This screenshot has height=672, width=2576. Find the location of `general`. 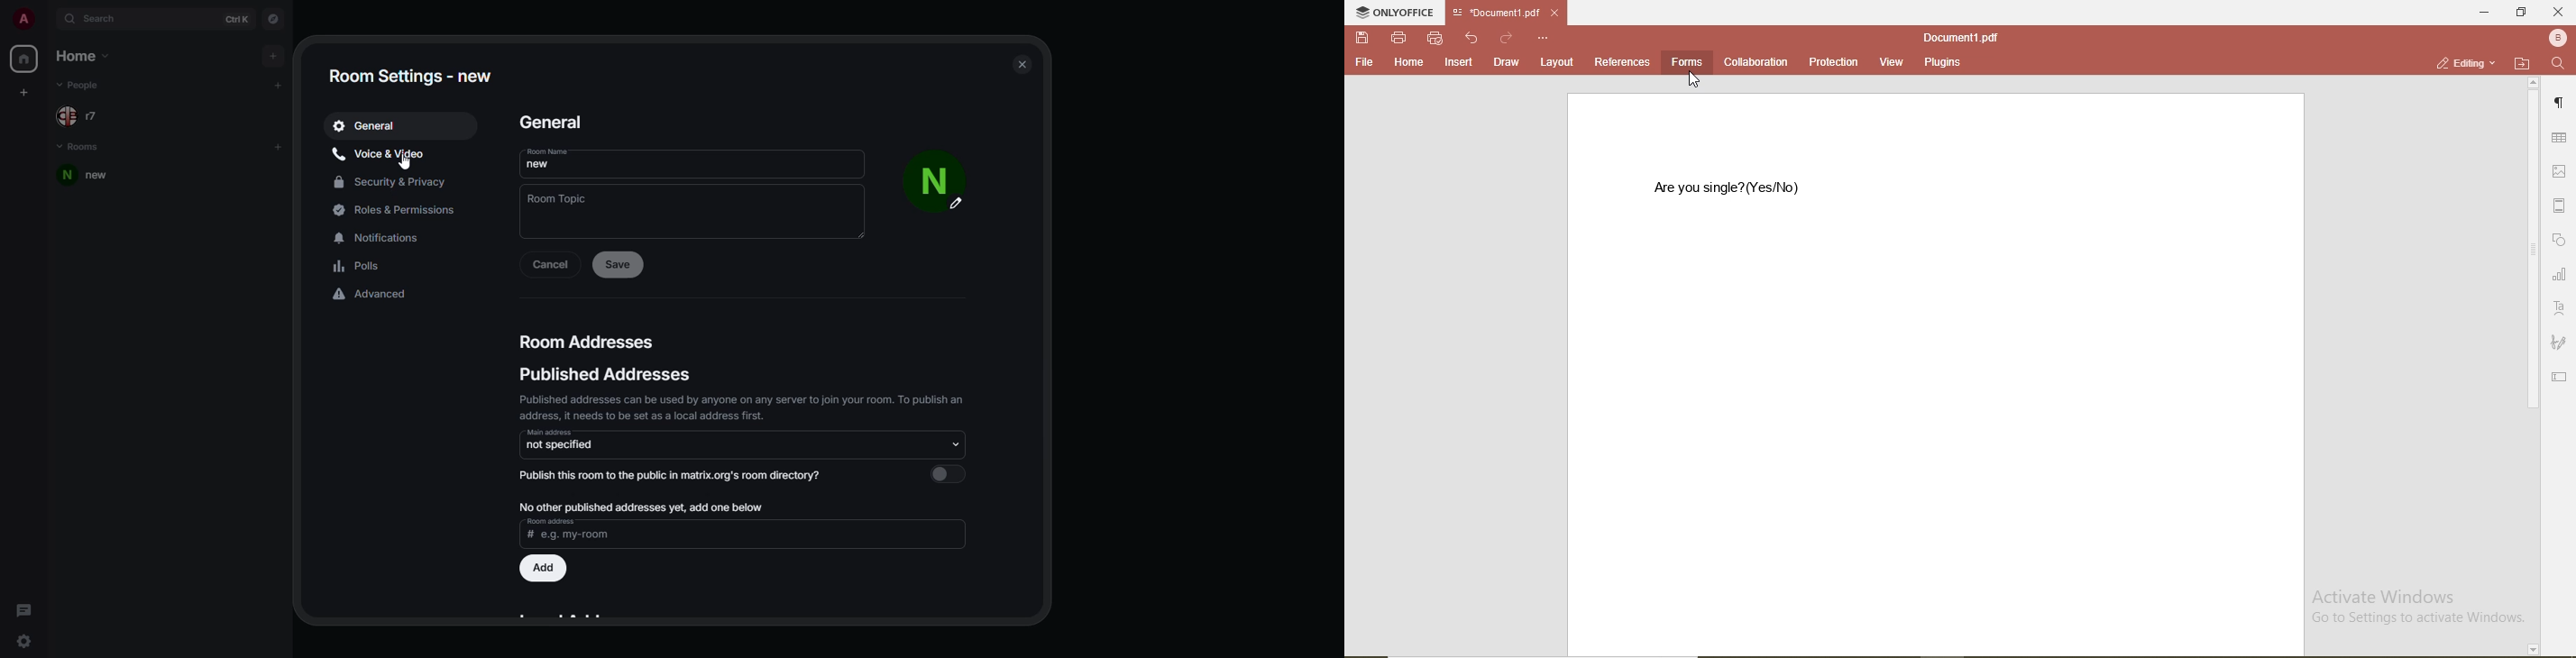

general is located at coordinates (564, 124).